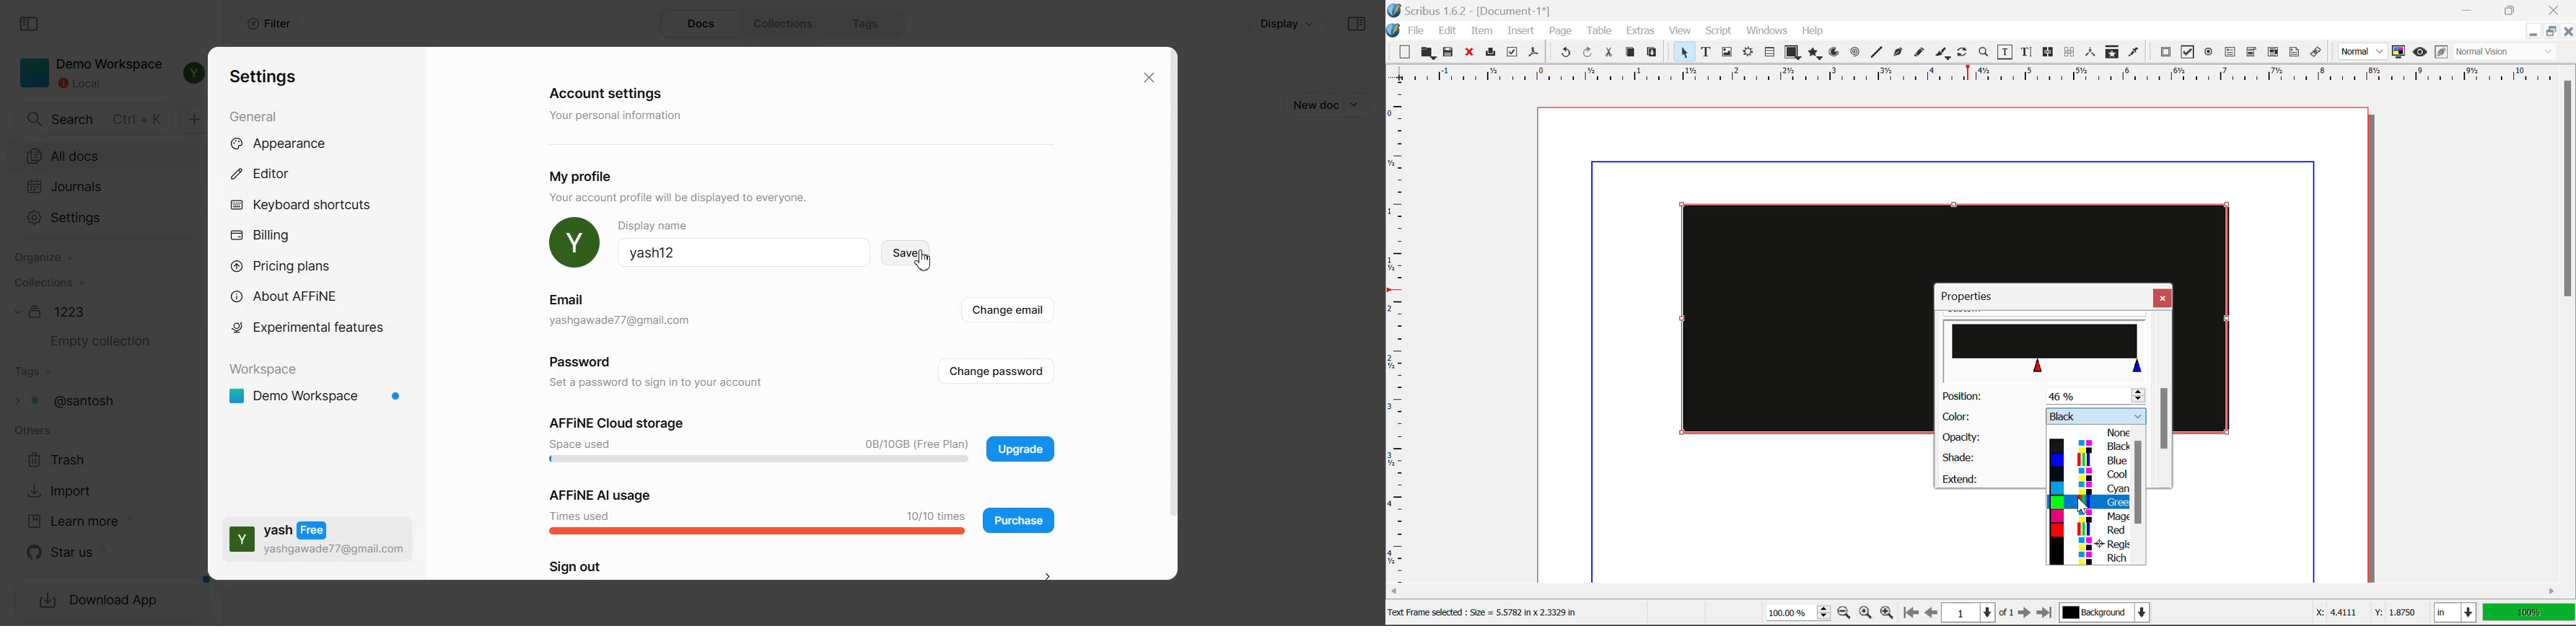 This screenshot has height=644, width=2576. What do you see at coordinates (1854, 53) in the screenshot?
I see `Spirals` at bounding box center [1854, 53].